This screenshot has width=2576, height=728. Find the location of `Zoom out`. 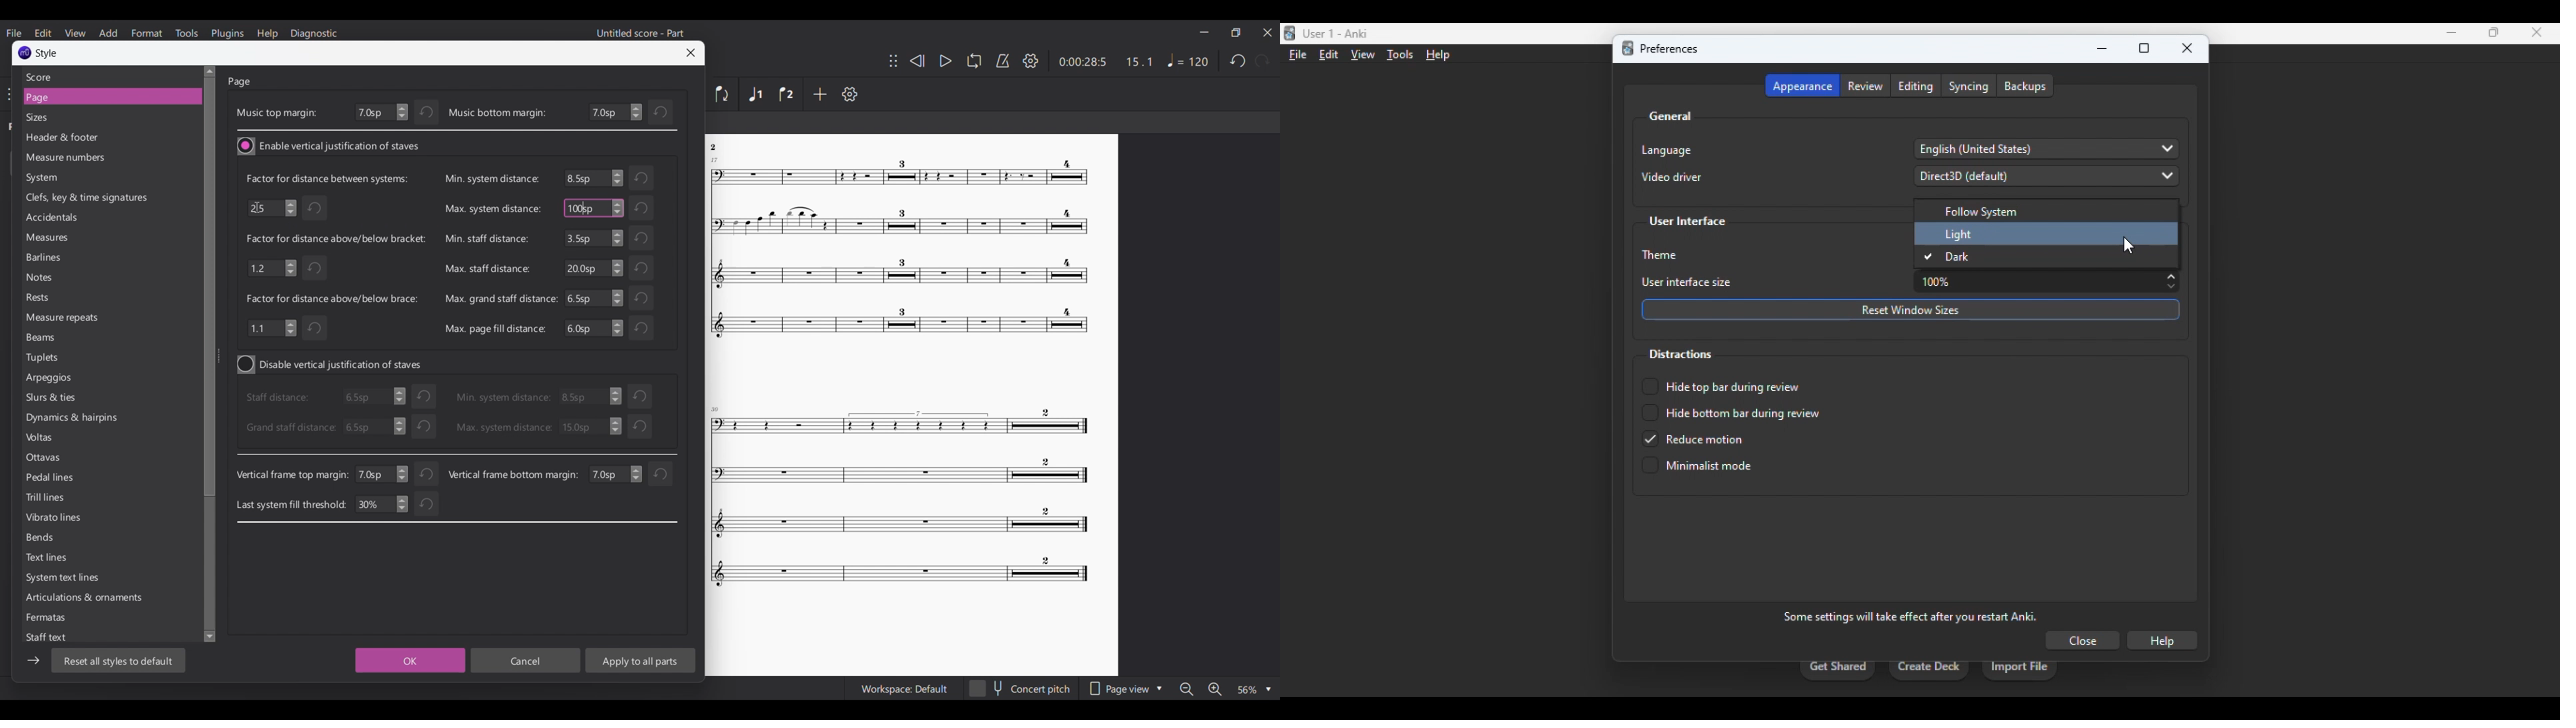

Zoom out is located at coordinates (1187, 689).